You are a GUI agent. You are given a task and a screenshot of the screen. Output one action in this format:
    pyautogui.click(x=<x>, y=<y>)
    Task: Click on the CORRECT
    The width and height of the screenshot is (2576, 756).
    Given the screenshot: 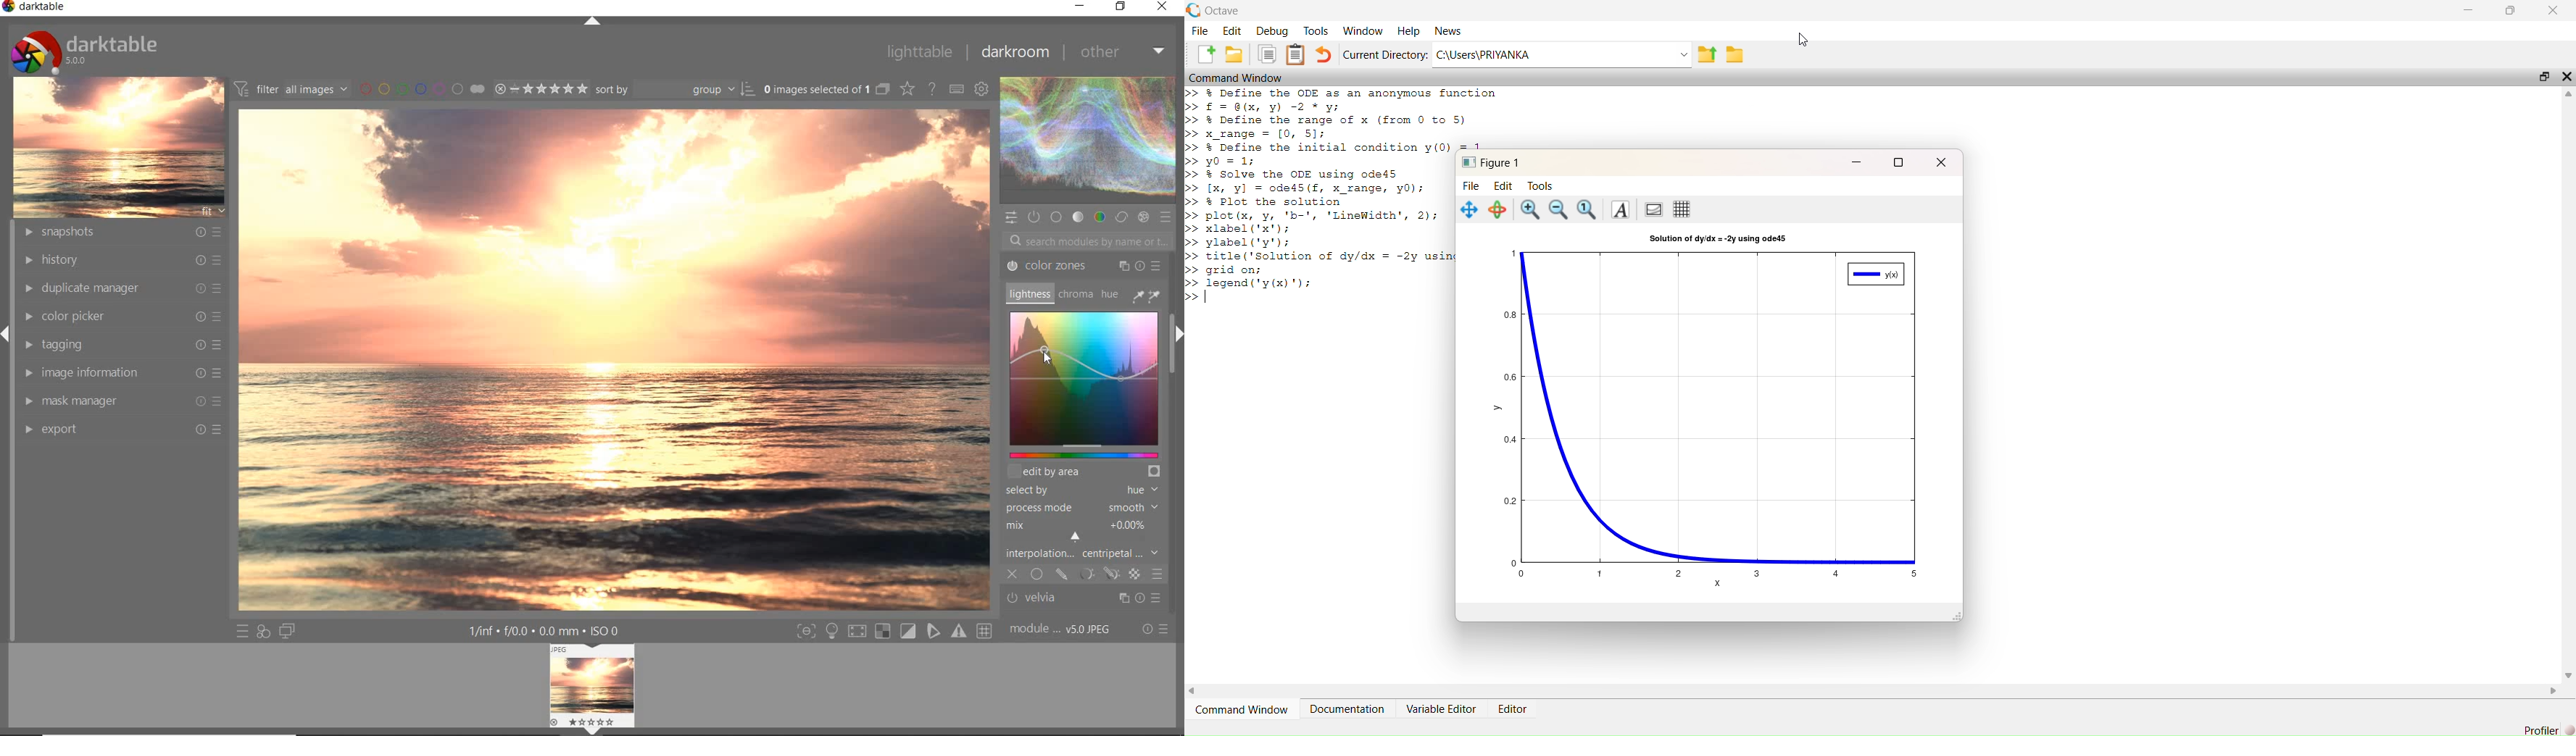 What is the action you would take?
    pyautogui.click(x=1122, y=218)
    